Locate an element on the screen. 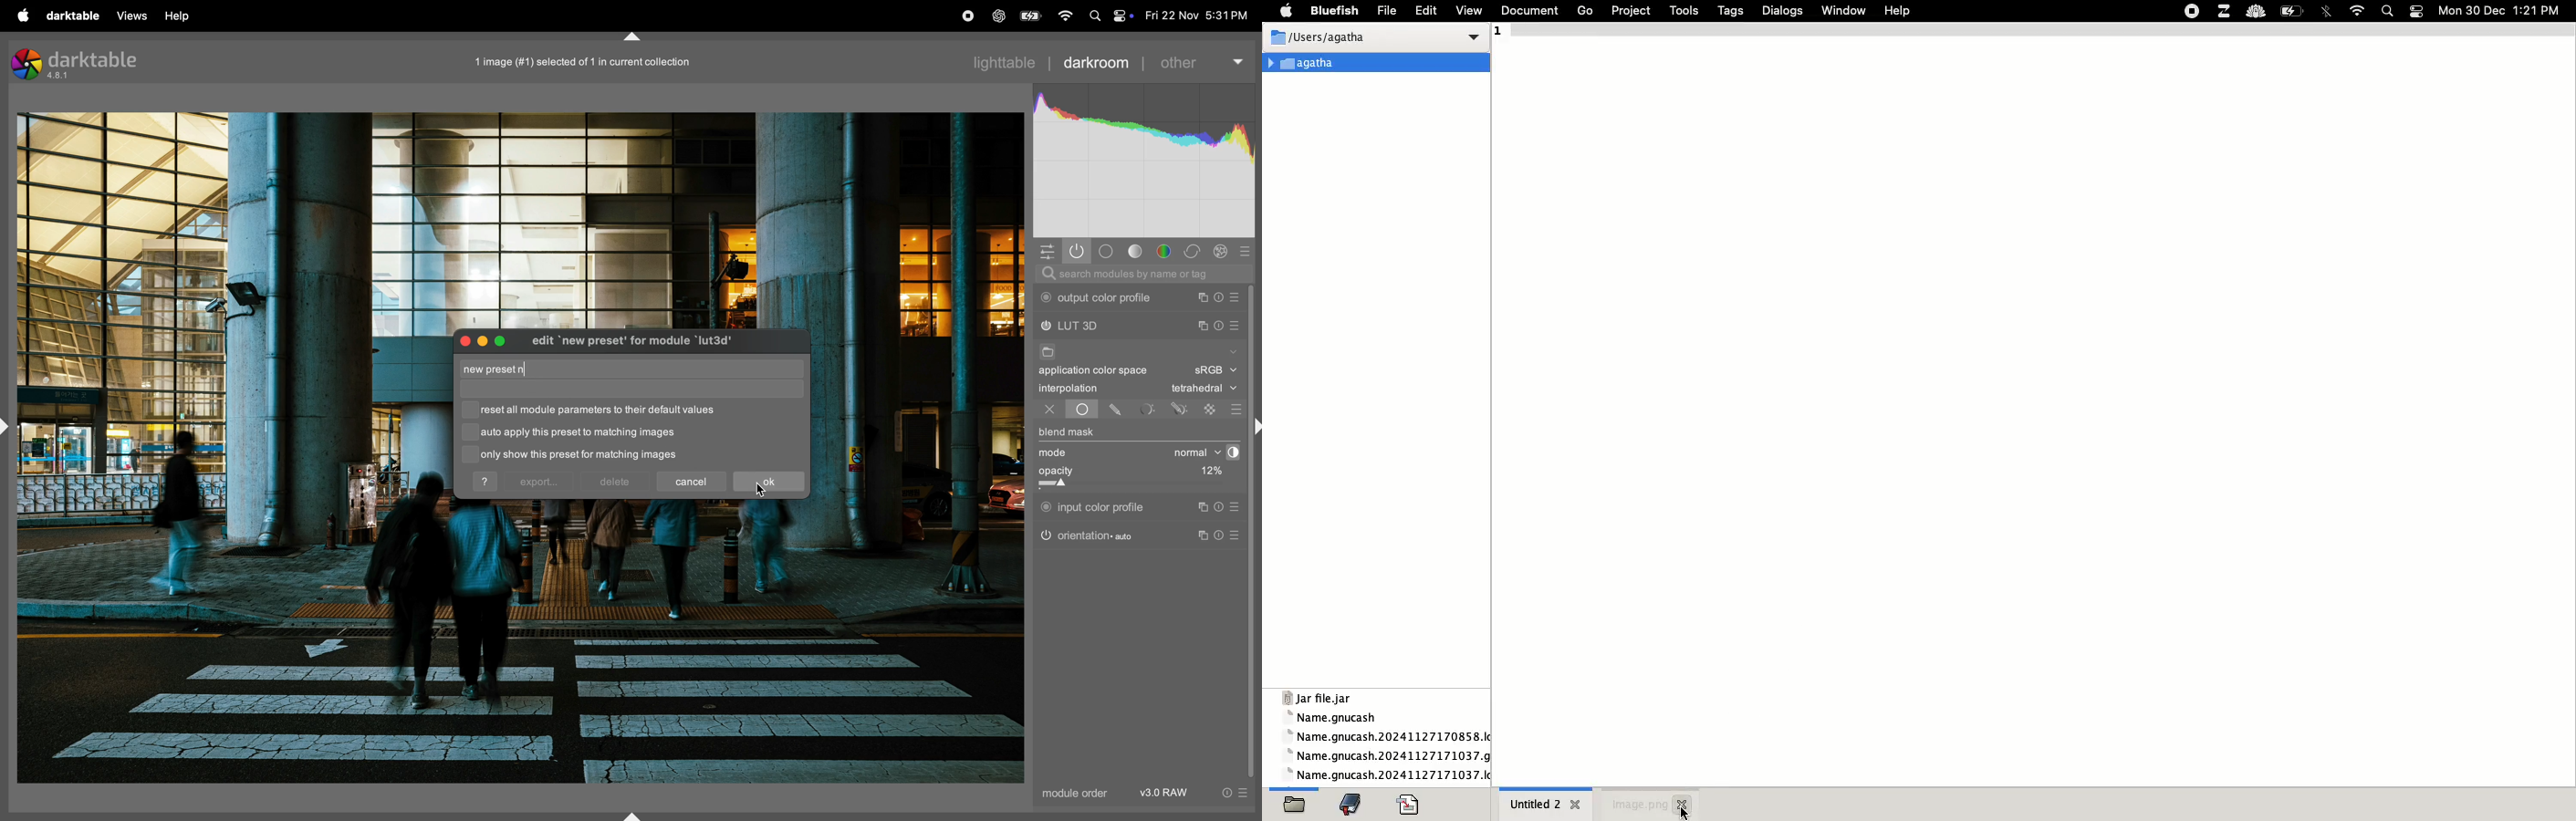  name gnucash is located at coordinates (1331, 718).